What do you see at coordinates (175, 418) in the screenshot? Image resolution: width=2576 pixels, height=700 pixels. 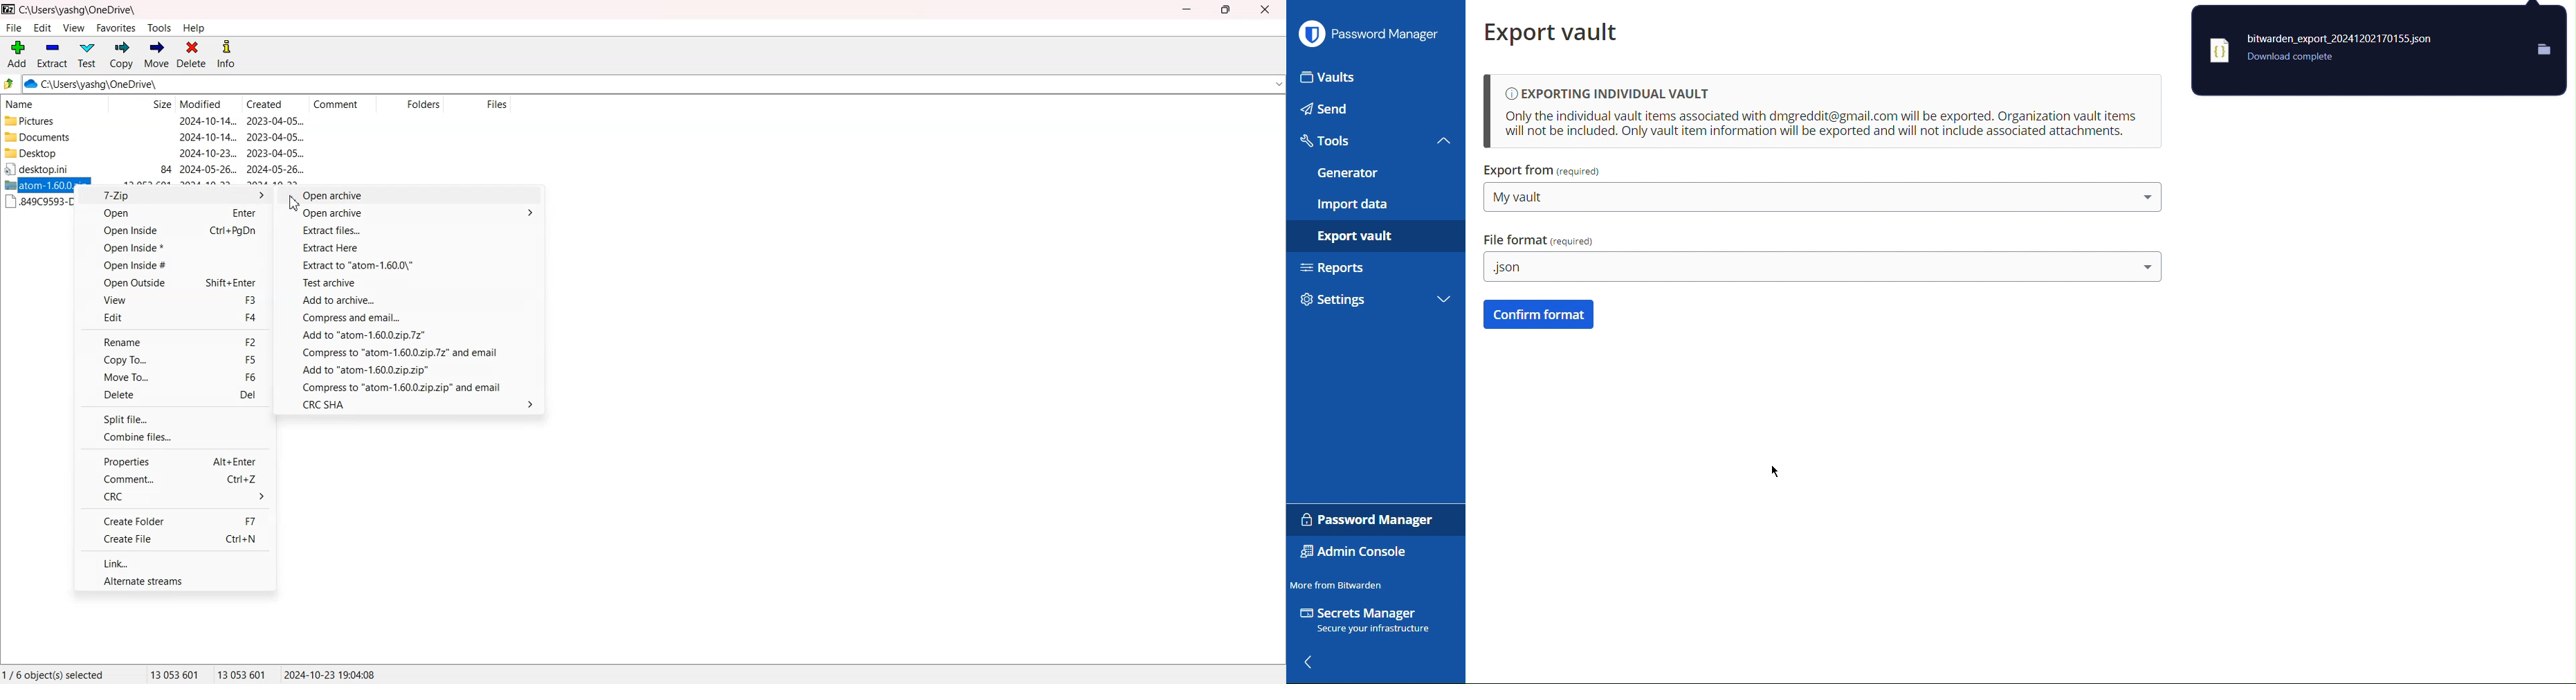 I see `Split file` at bounding box center [175, 418].